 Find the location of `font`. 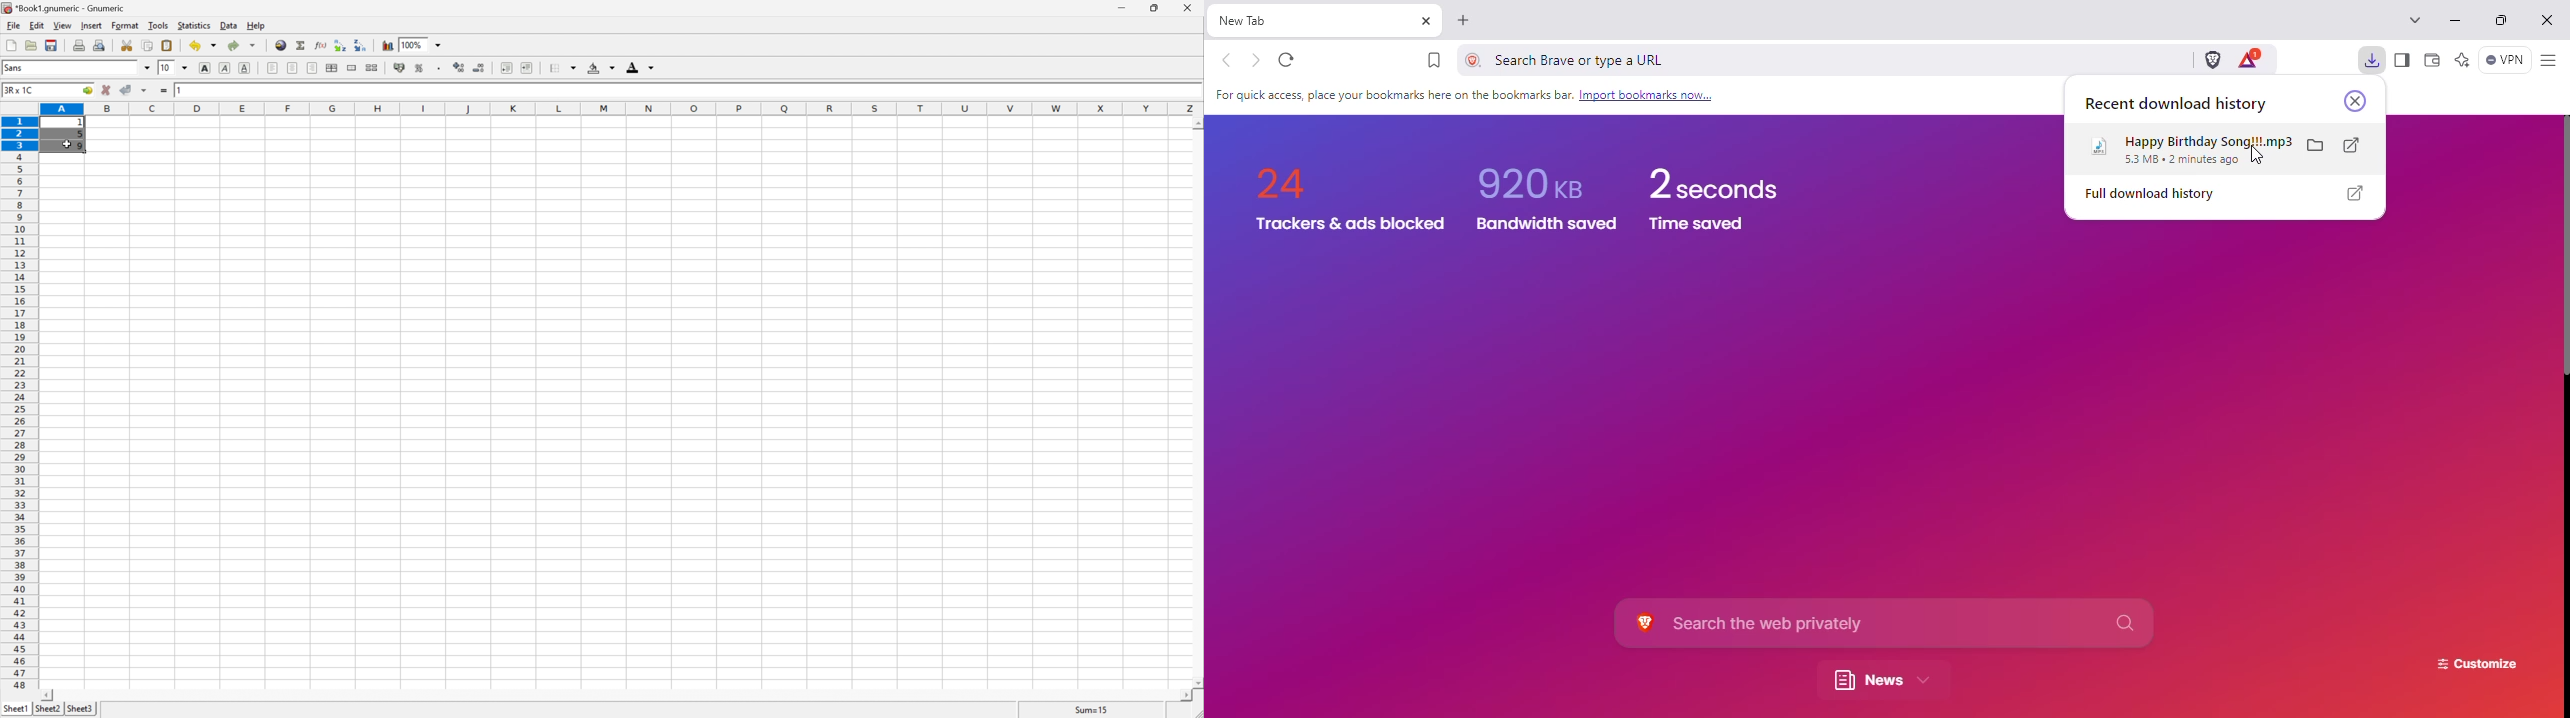

font is located at coordinates (19, 67).